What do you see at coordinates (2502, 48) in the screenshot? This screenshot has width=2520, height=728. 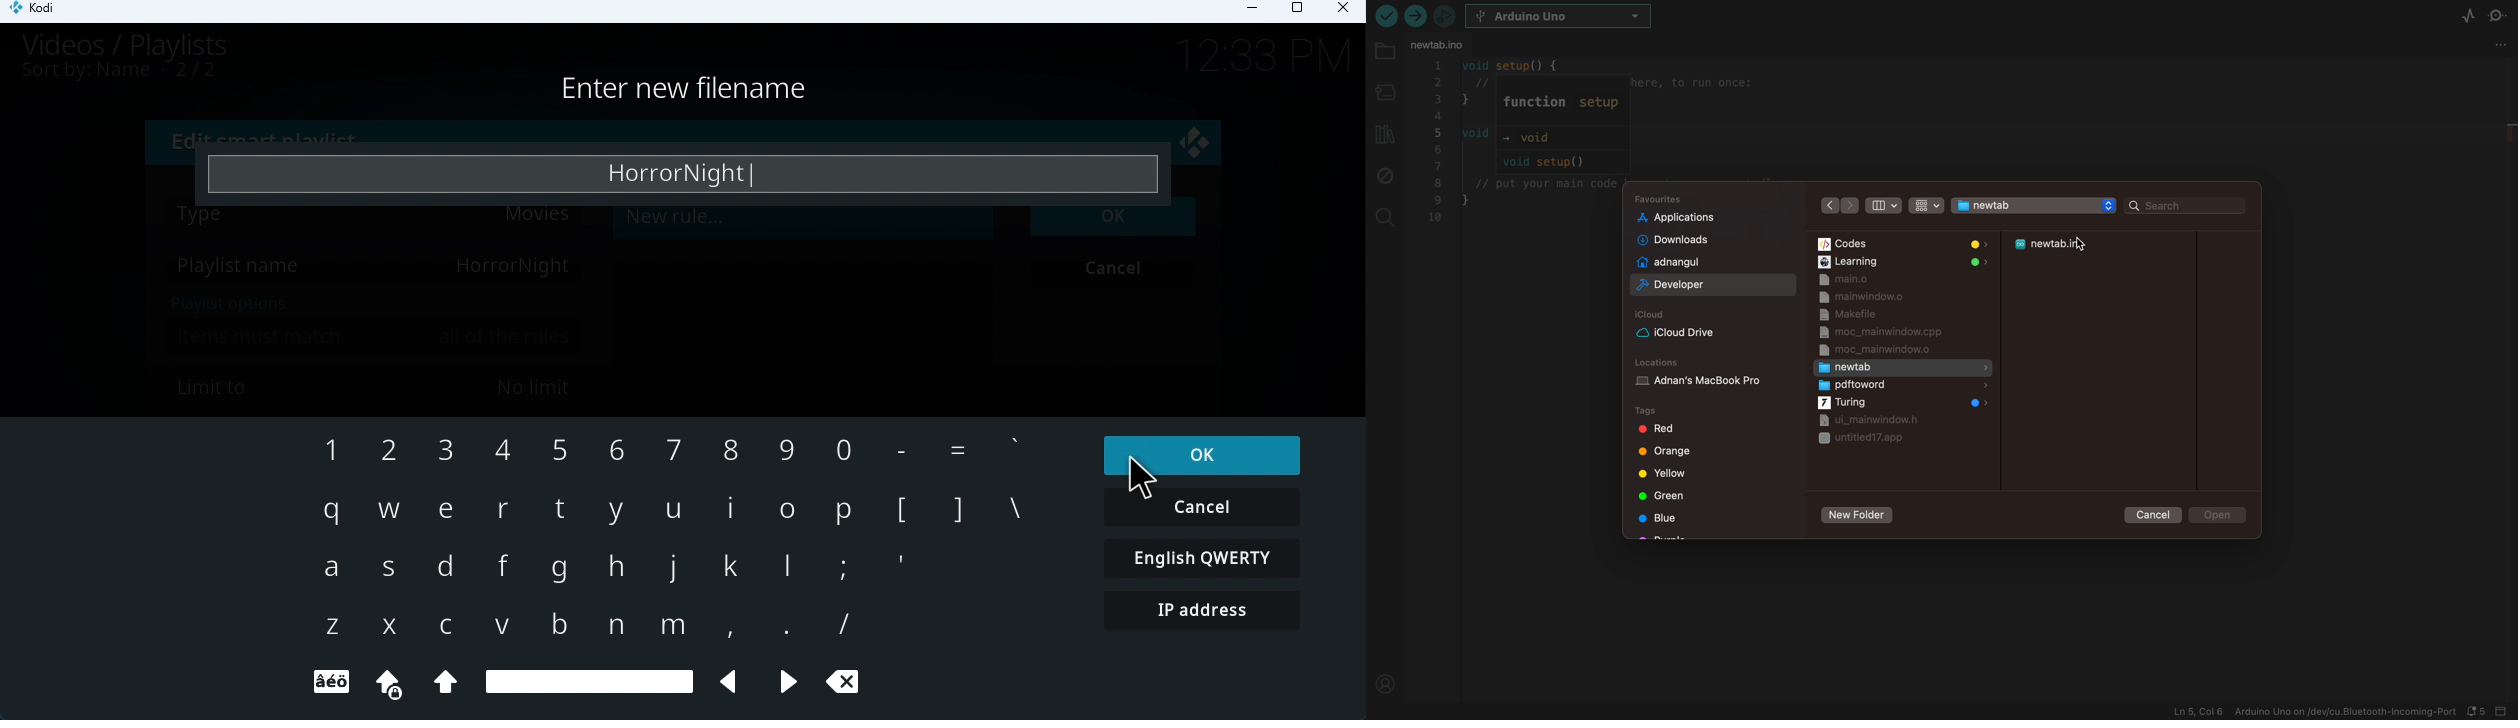 I see `setting` at bounding box center [2502, 48].